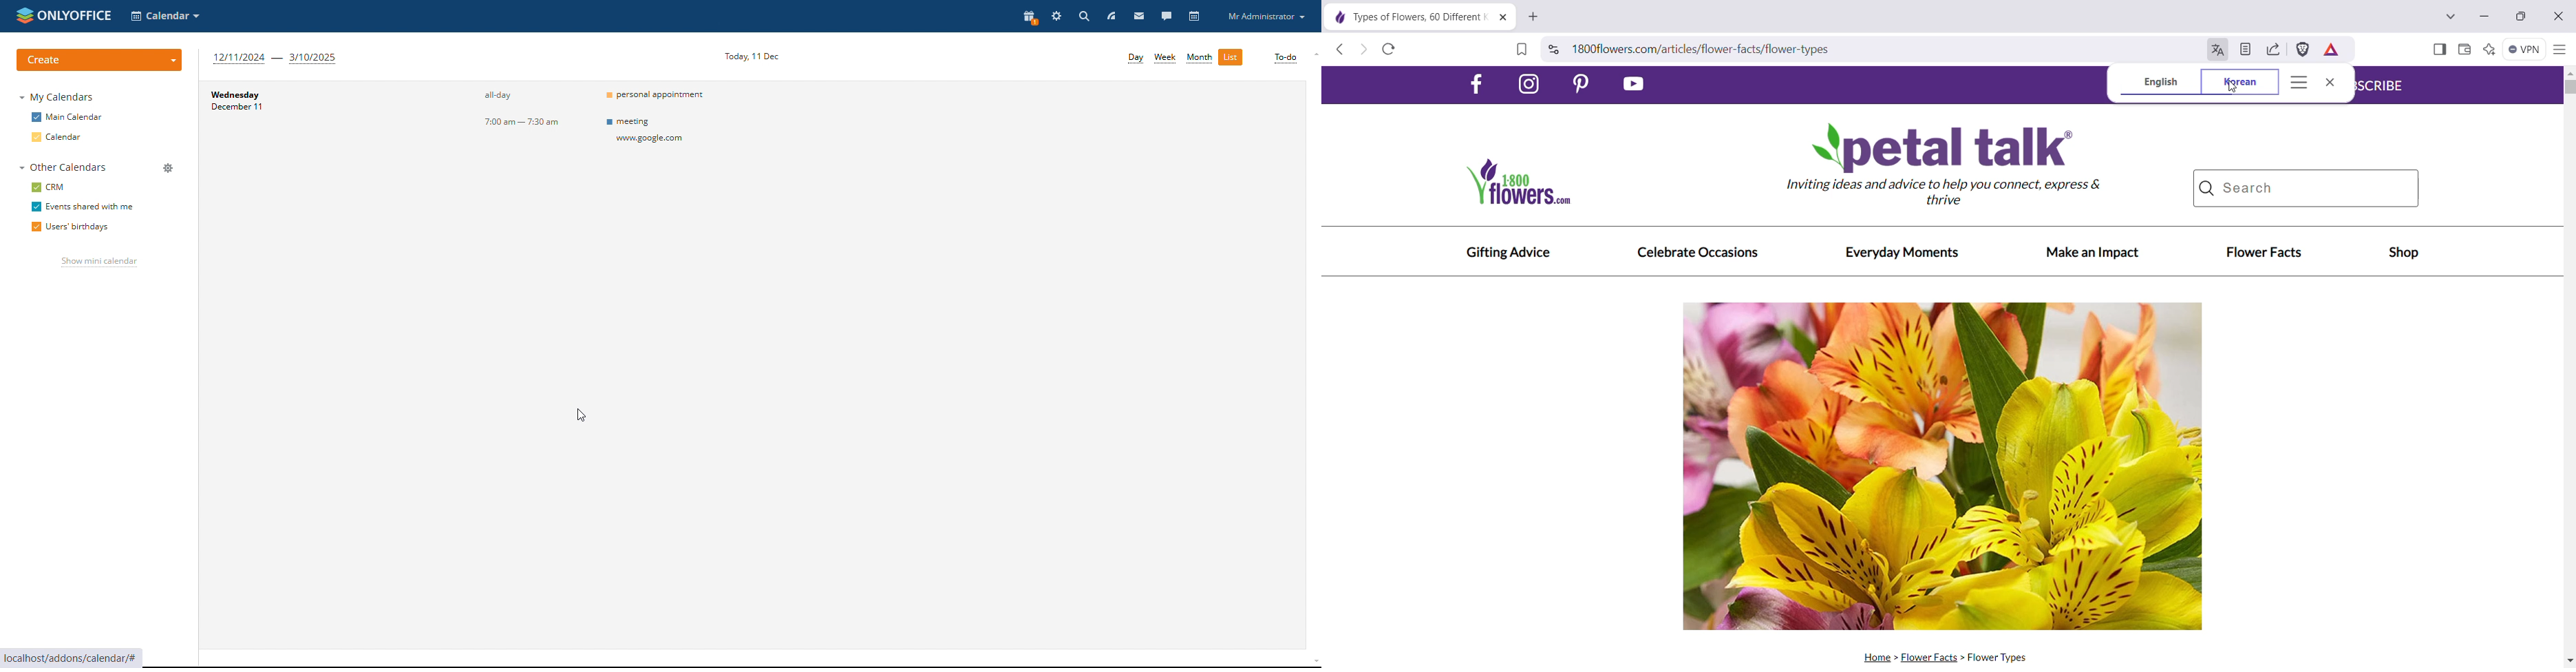  Describe the element at coordinates (2561, 16) in the screenshot. I see `Close` at that location.